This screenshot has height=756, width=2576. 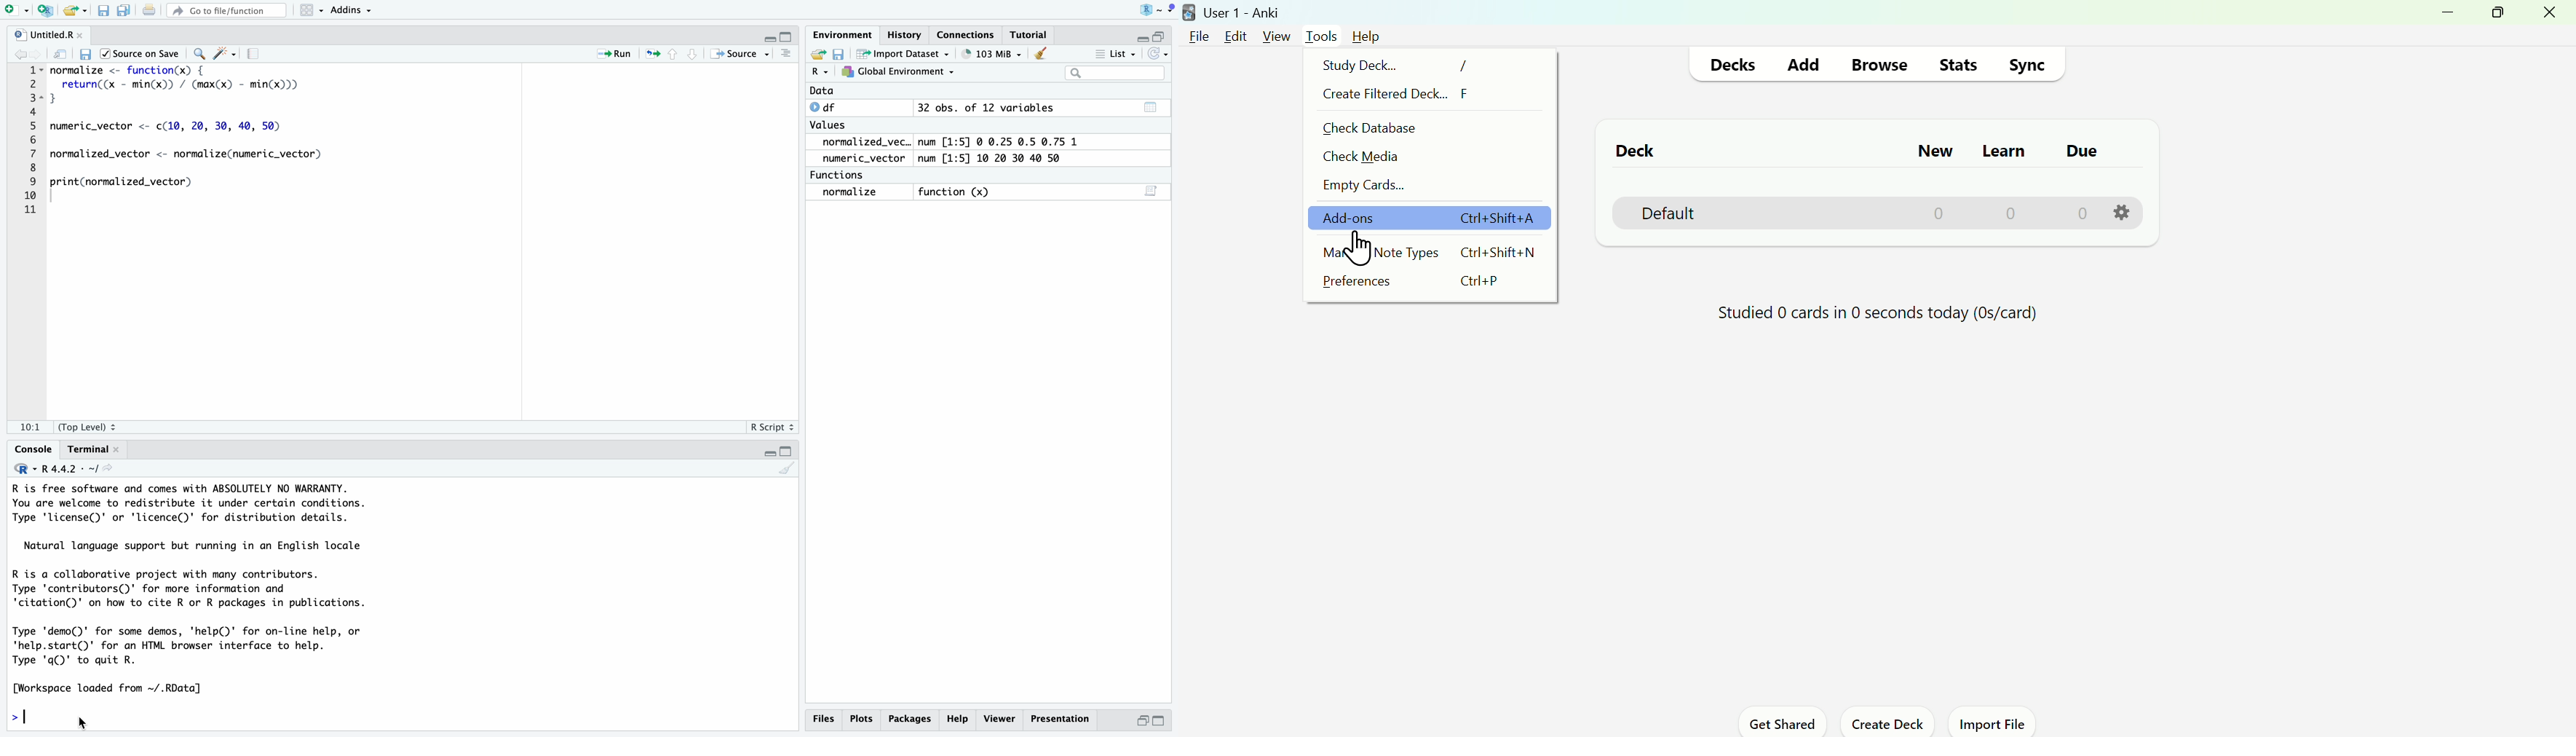 What do you see at coordinates (1360, 249) in the screenshot?
I see `cursor` at bounding box center [1360, 249].